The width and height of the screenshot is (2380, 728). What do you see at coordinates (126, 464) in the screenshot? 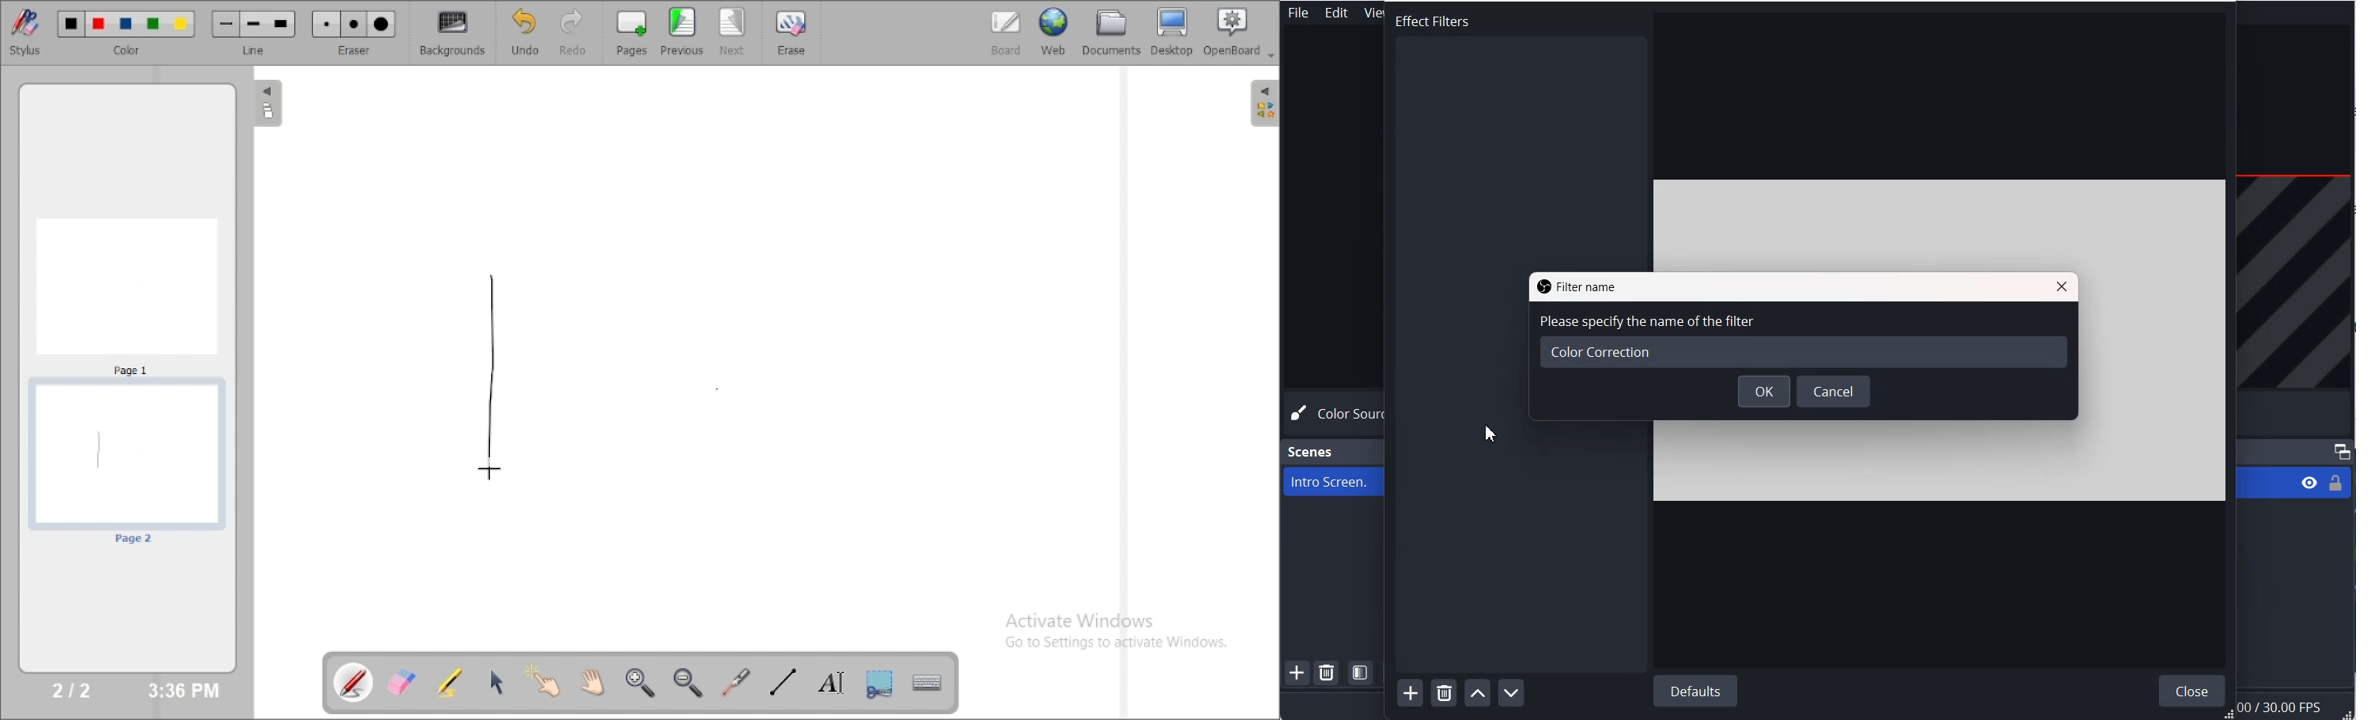
I see `page 2` at bounding box center [126, 464].